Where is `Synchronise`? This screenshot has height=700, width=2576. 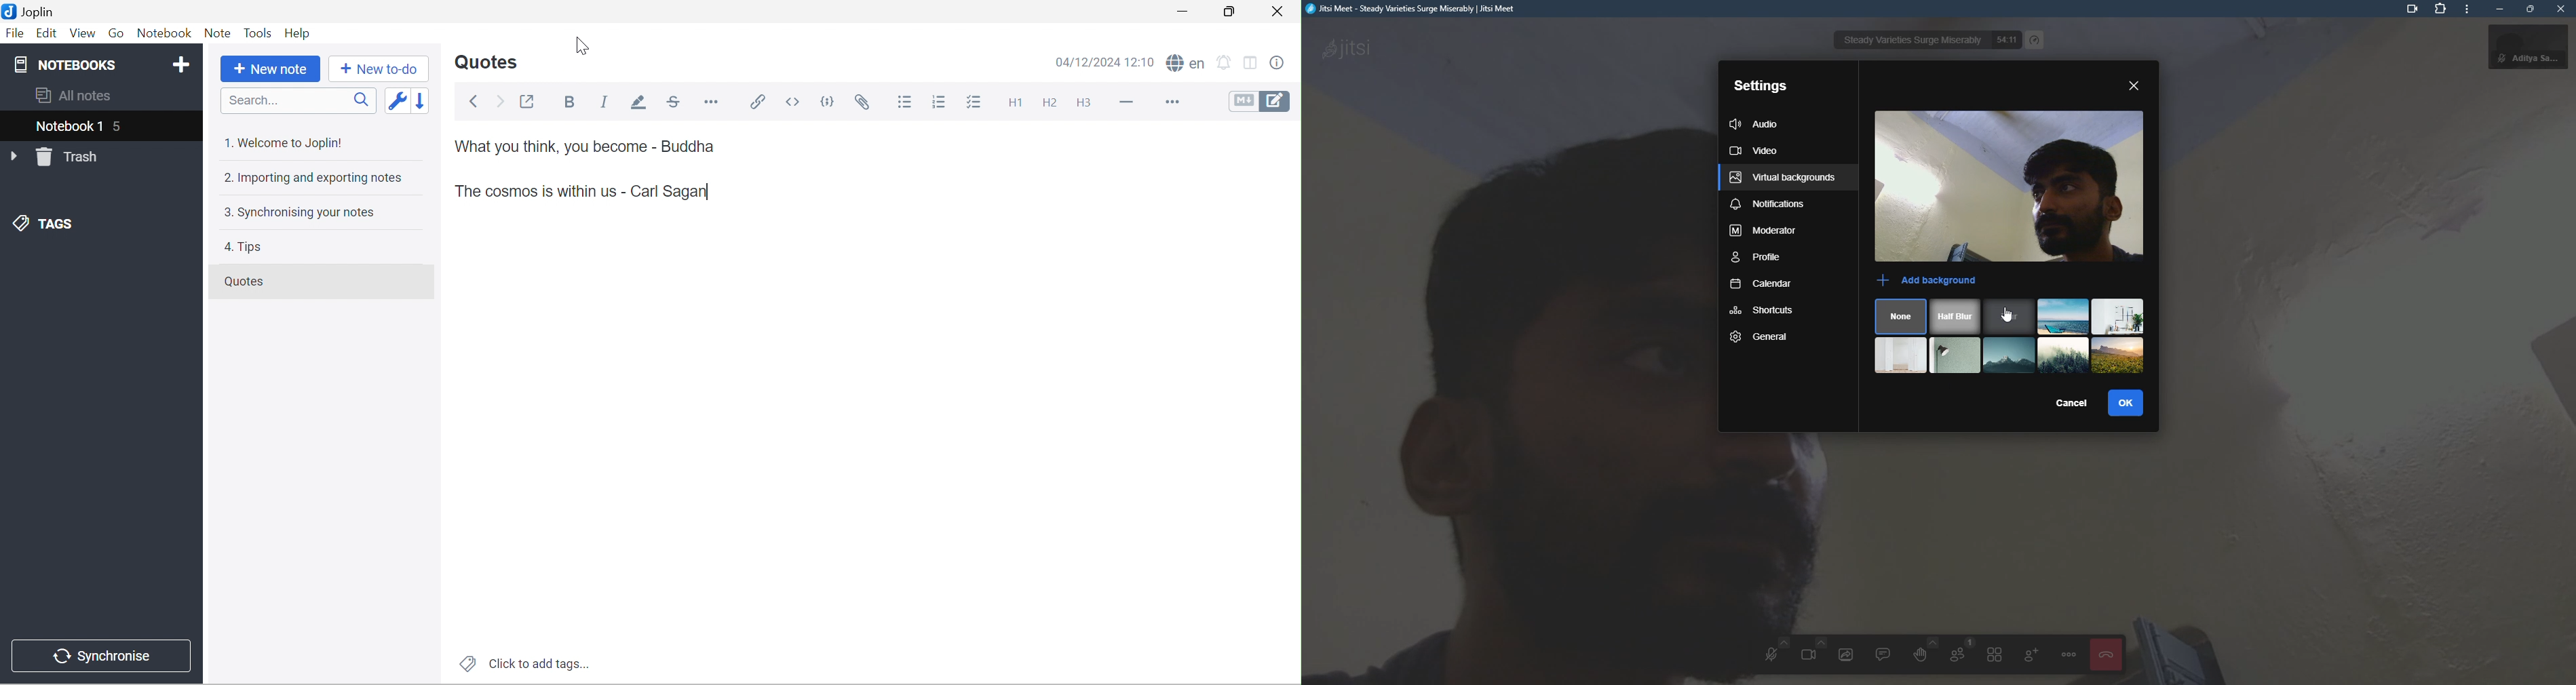 Synchronise is located at coordinates (105, 658).